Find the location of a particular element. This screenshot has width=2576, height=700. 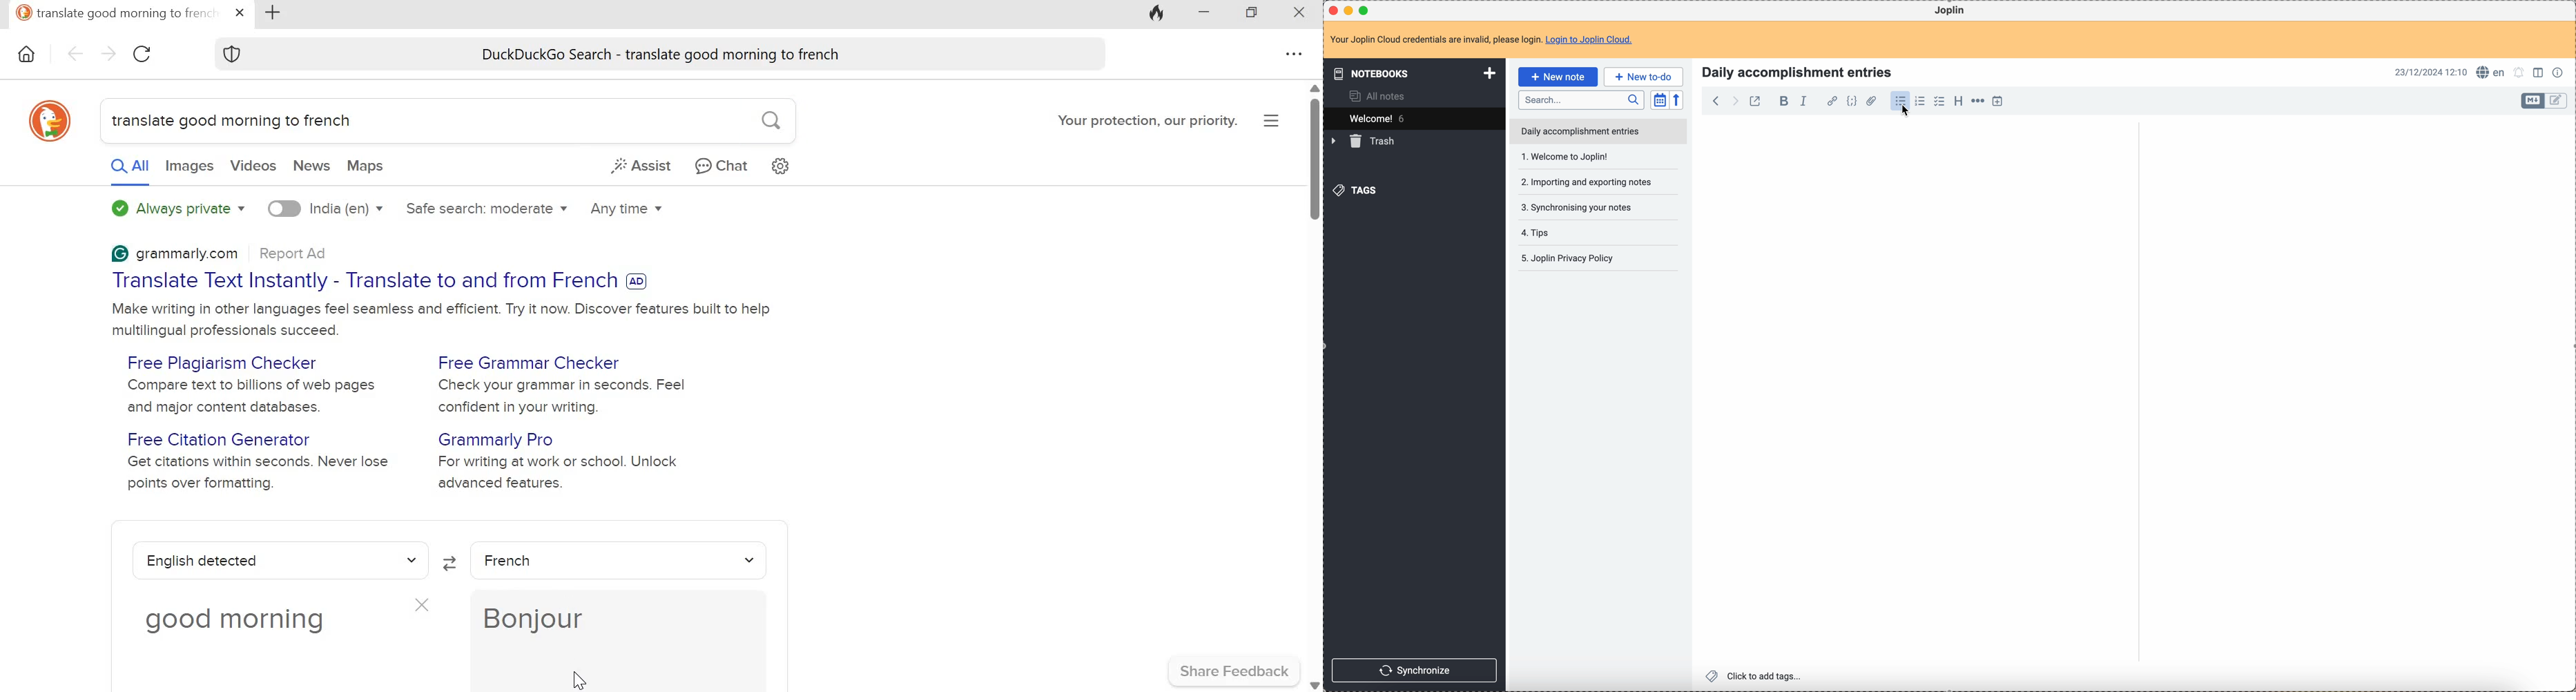

search bar is located at coordinates (1581, 99).